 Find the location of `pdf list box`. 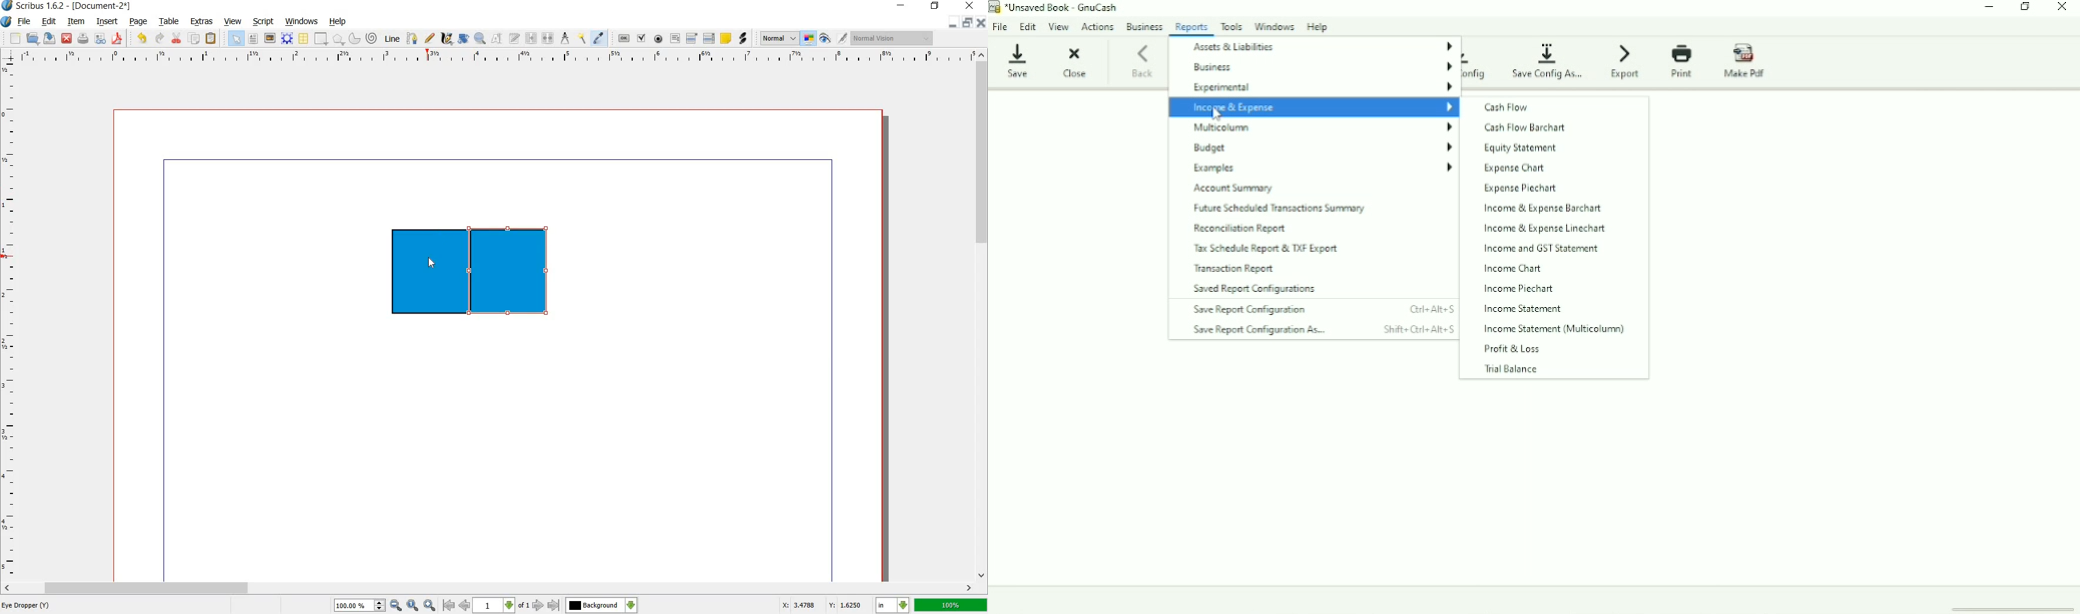

pdf list box is located at coordinates (709, 39).